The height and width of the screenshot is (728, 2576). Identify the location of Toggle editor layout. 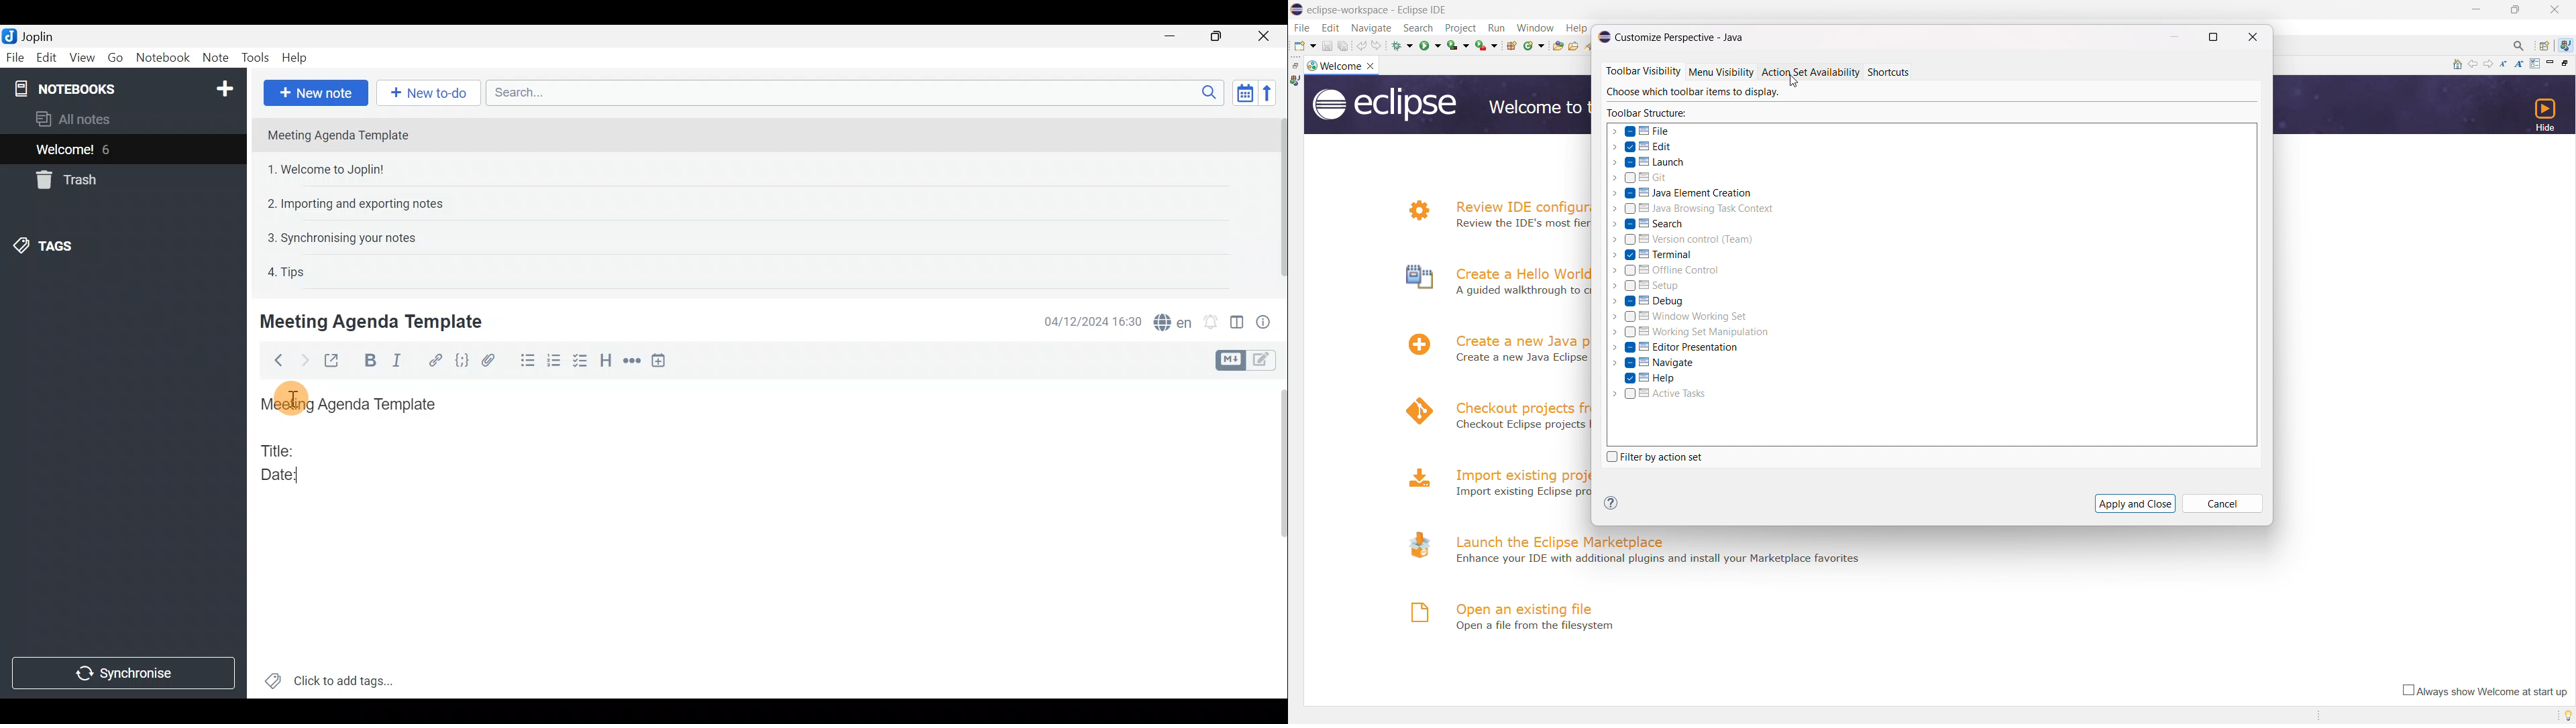
(1238, 324).